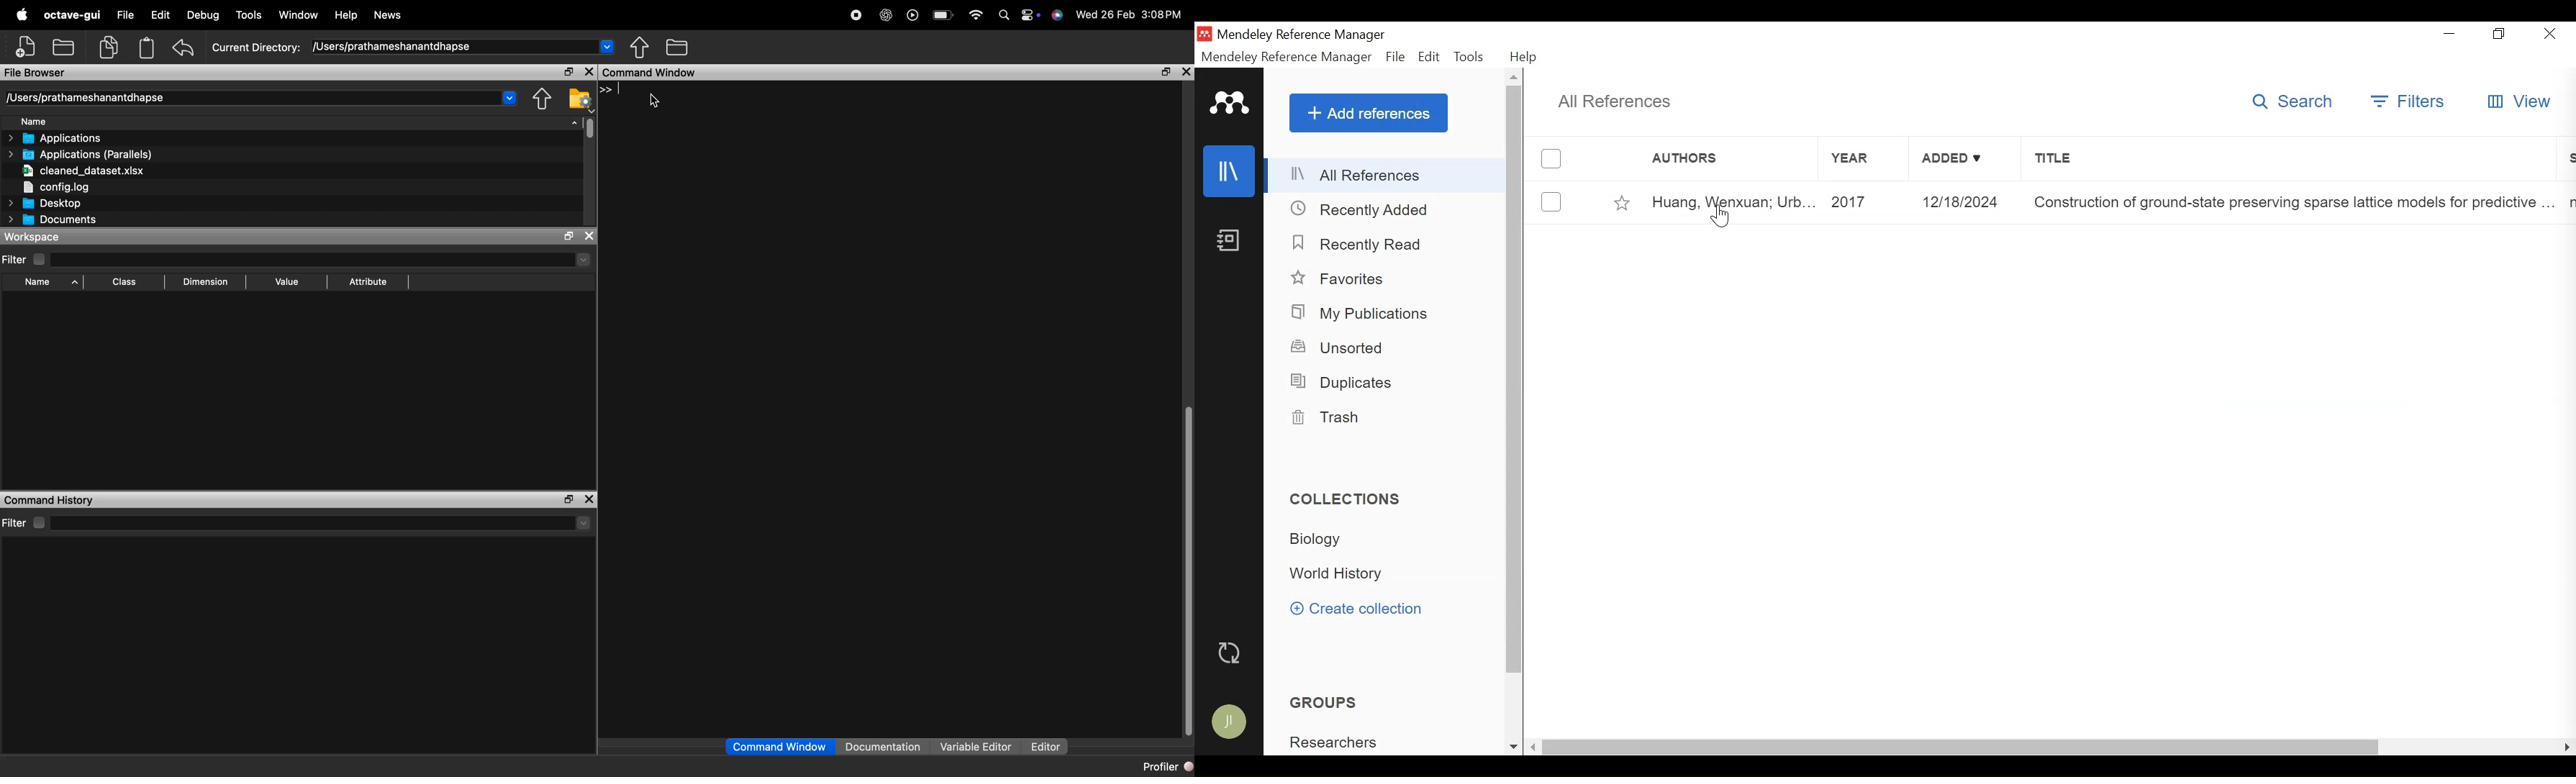  Describe the element at coordinates (1303, 35) in the screenshot. I see `Mendeley Reference Manager` at that location.